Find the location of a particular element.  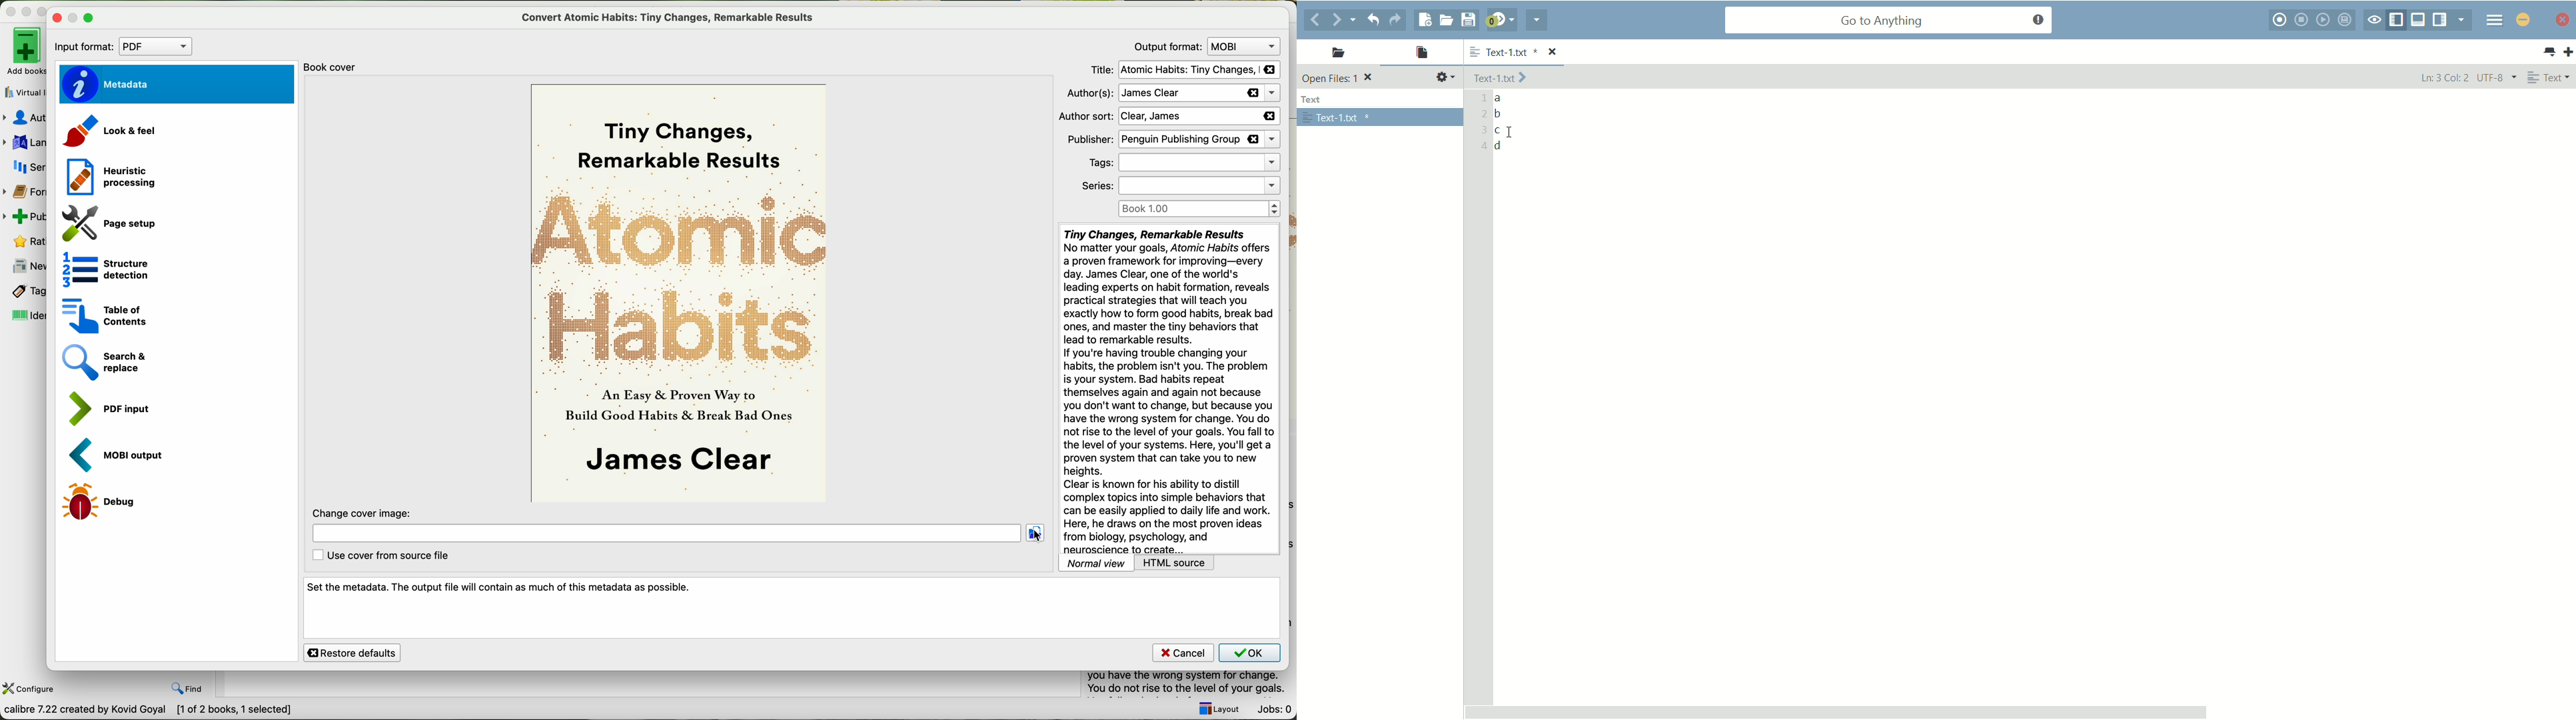

summary is located at coordinates (1192, 684).